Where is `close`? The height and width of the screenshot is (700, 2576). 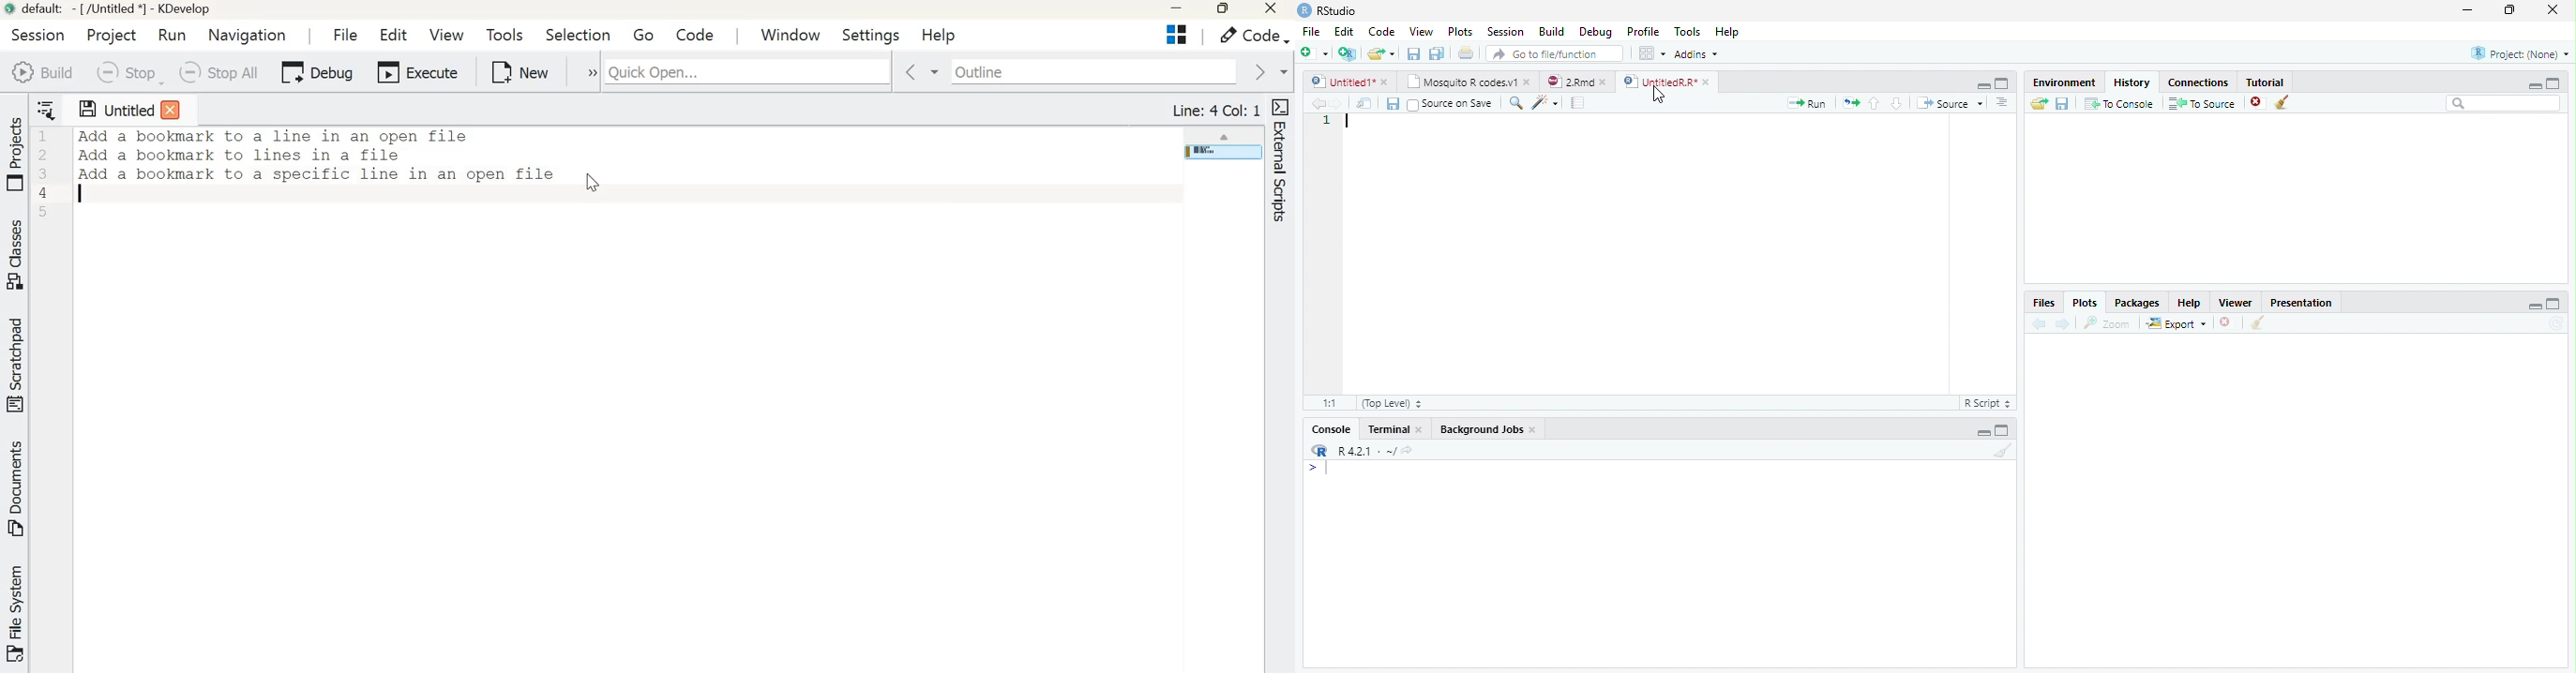 close is located at coordinates (1420, 429).